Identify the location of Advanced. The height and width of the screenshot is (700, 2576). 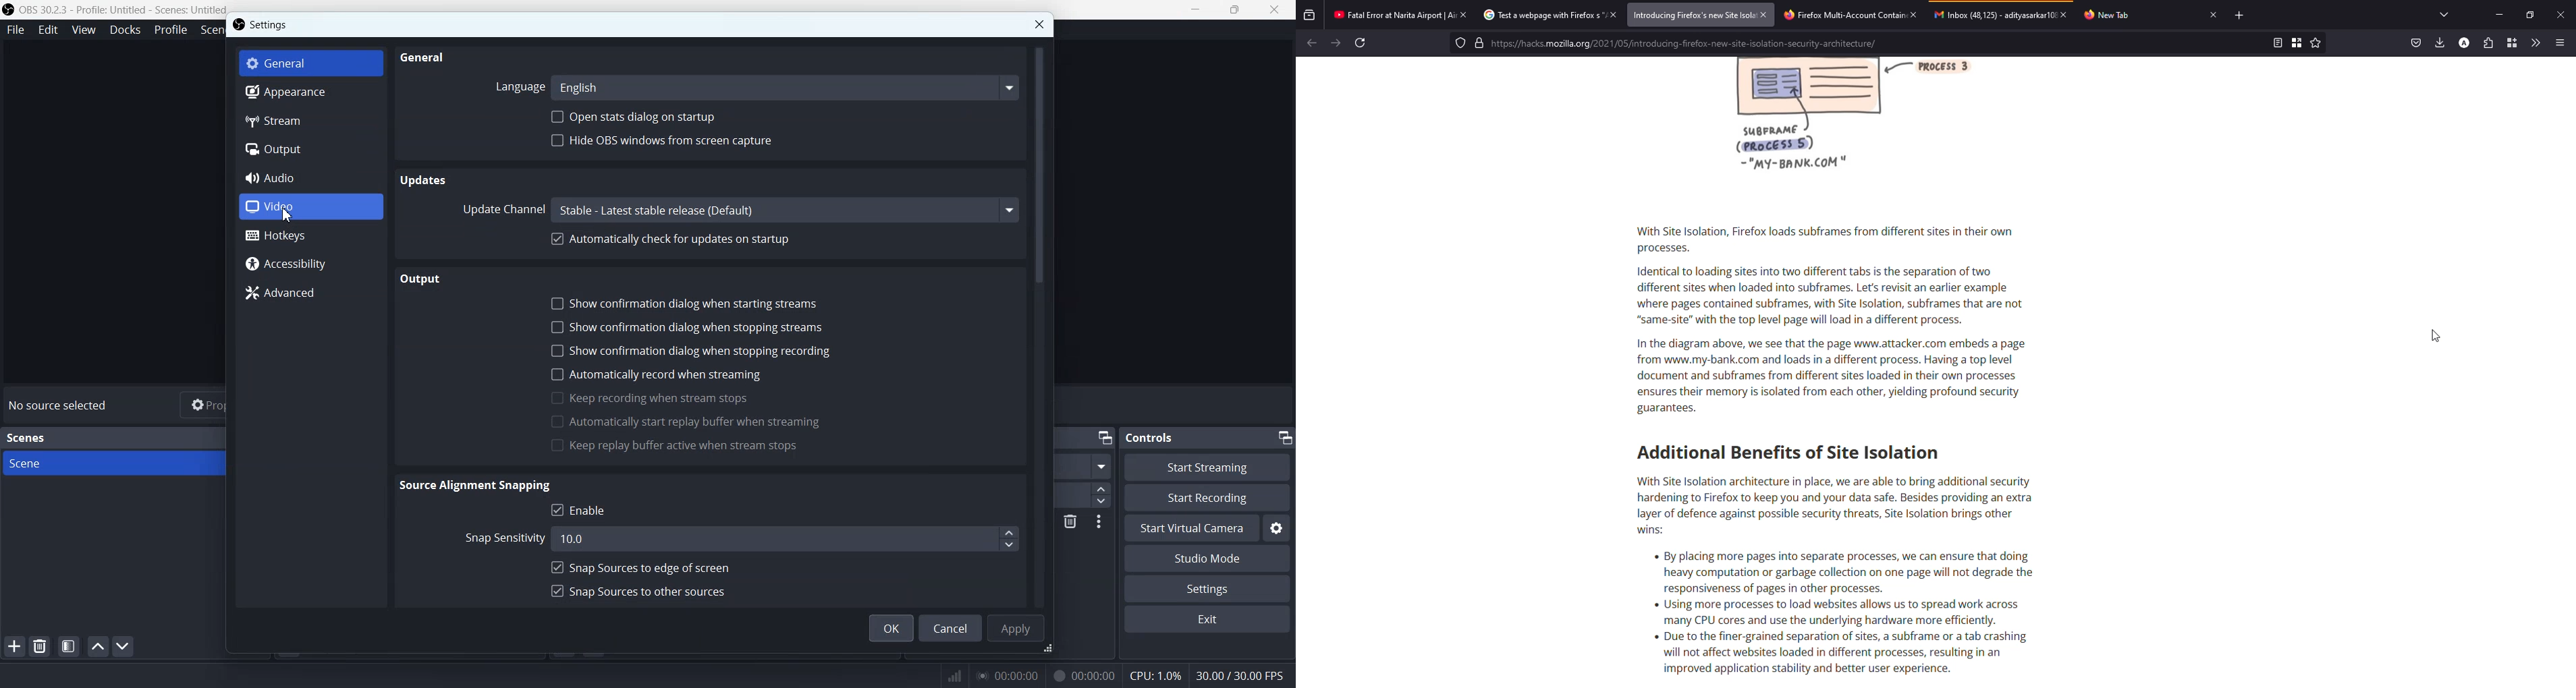
(312, 294).